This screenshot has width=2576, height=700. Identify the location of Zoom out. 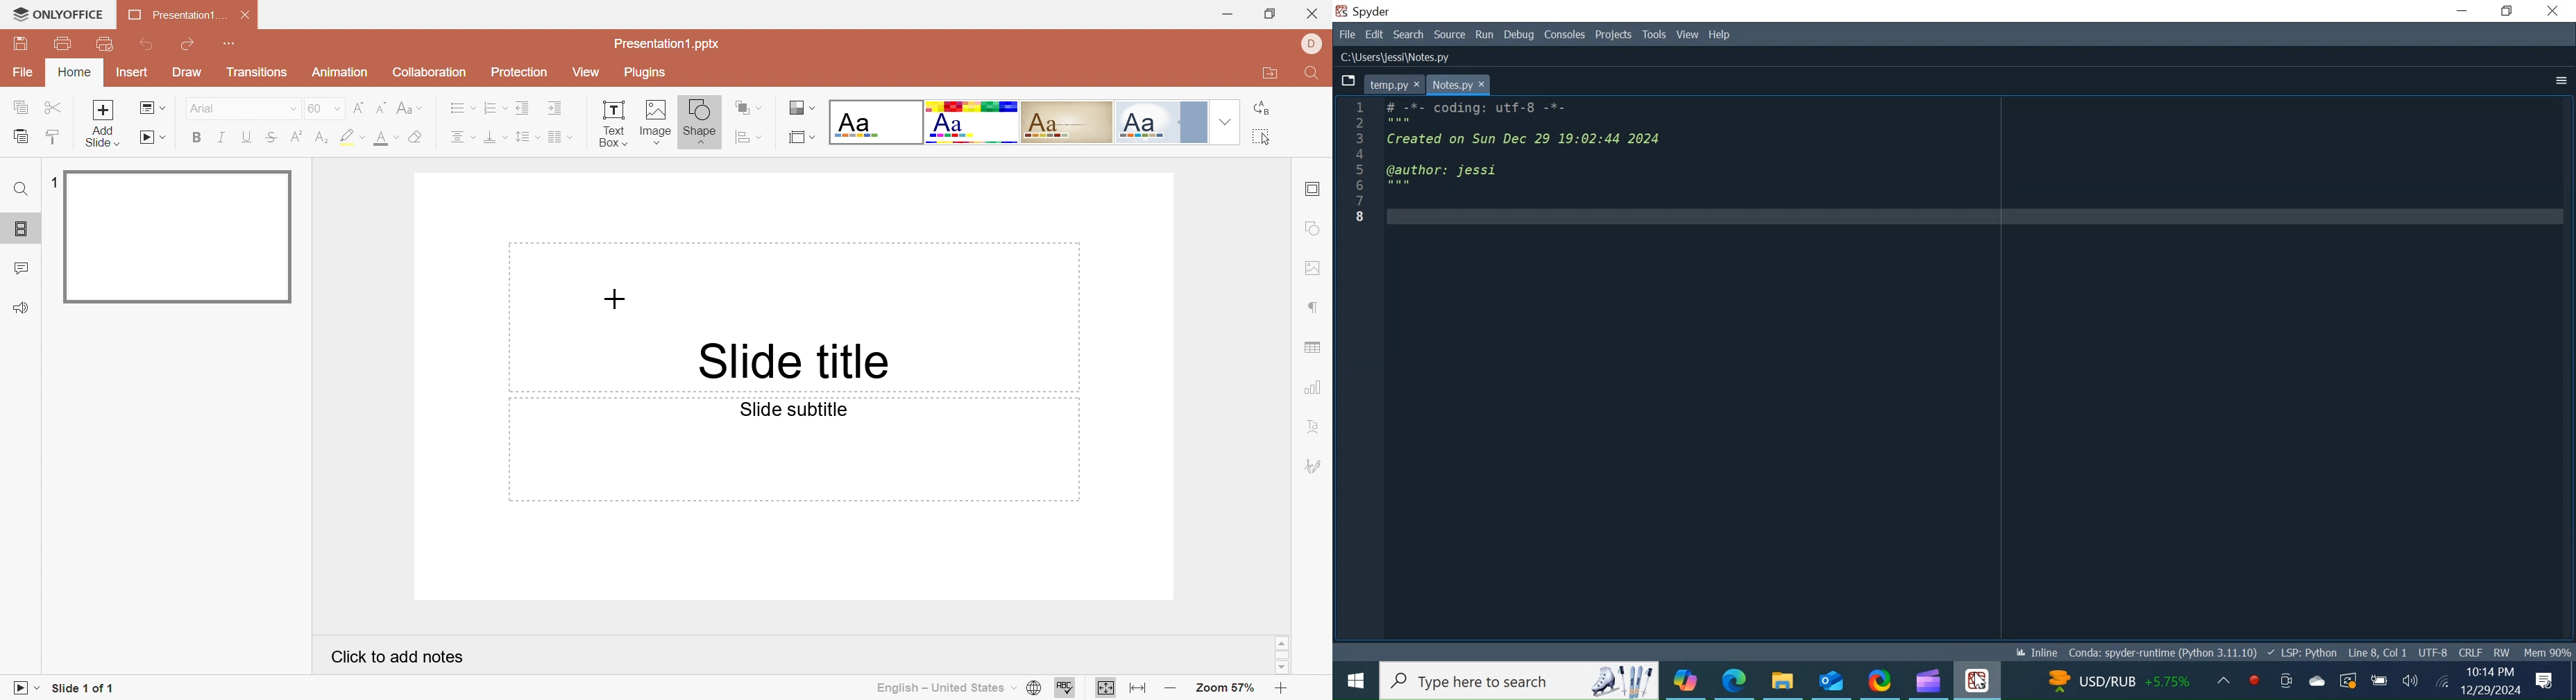
(1170, 689).